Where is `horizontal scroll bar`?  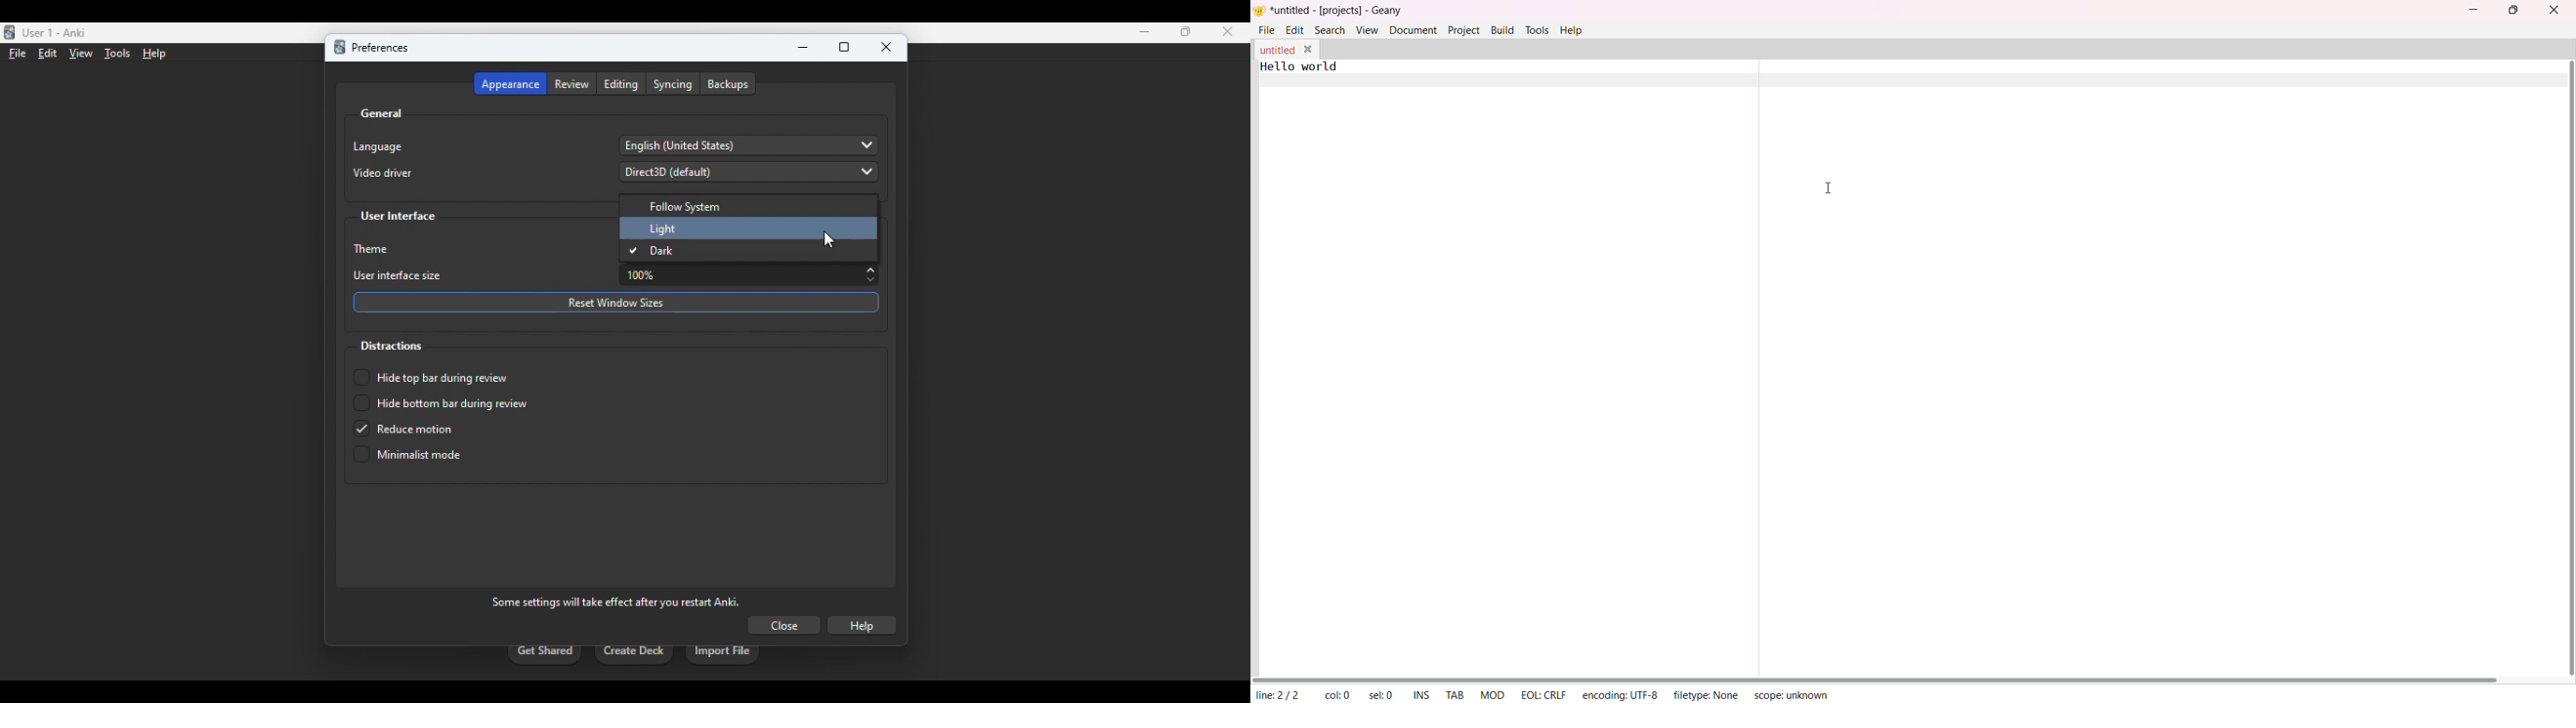 horizontal scroll bar is located at coordinates (1878, 678).